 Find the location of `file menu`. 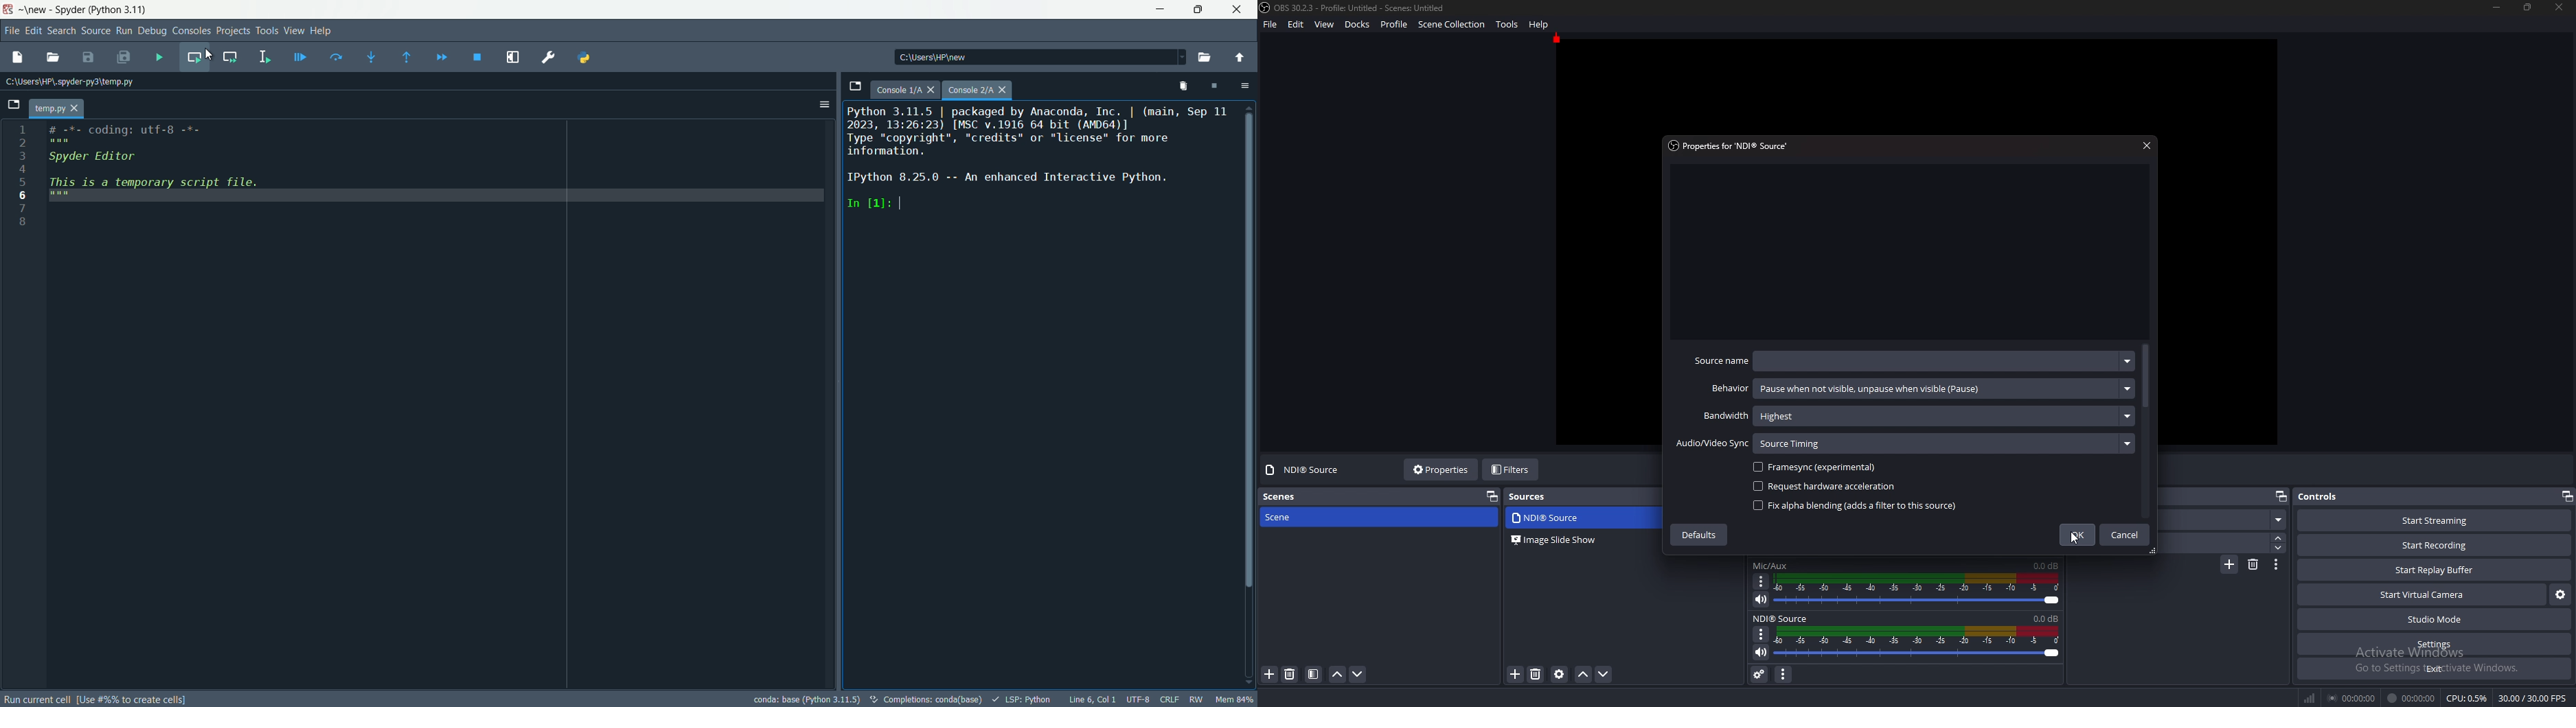

file menu is located at coordinates (11, 30).